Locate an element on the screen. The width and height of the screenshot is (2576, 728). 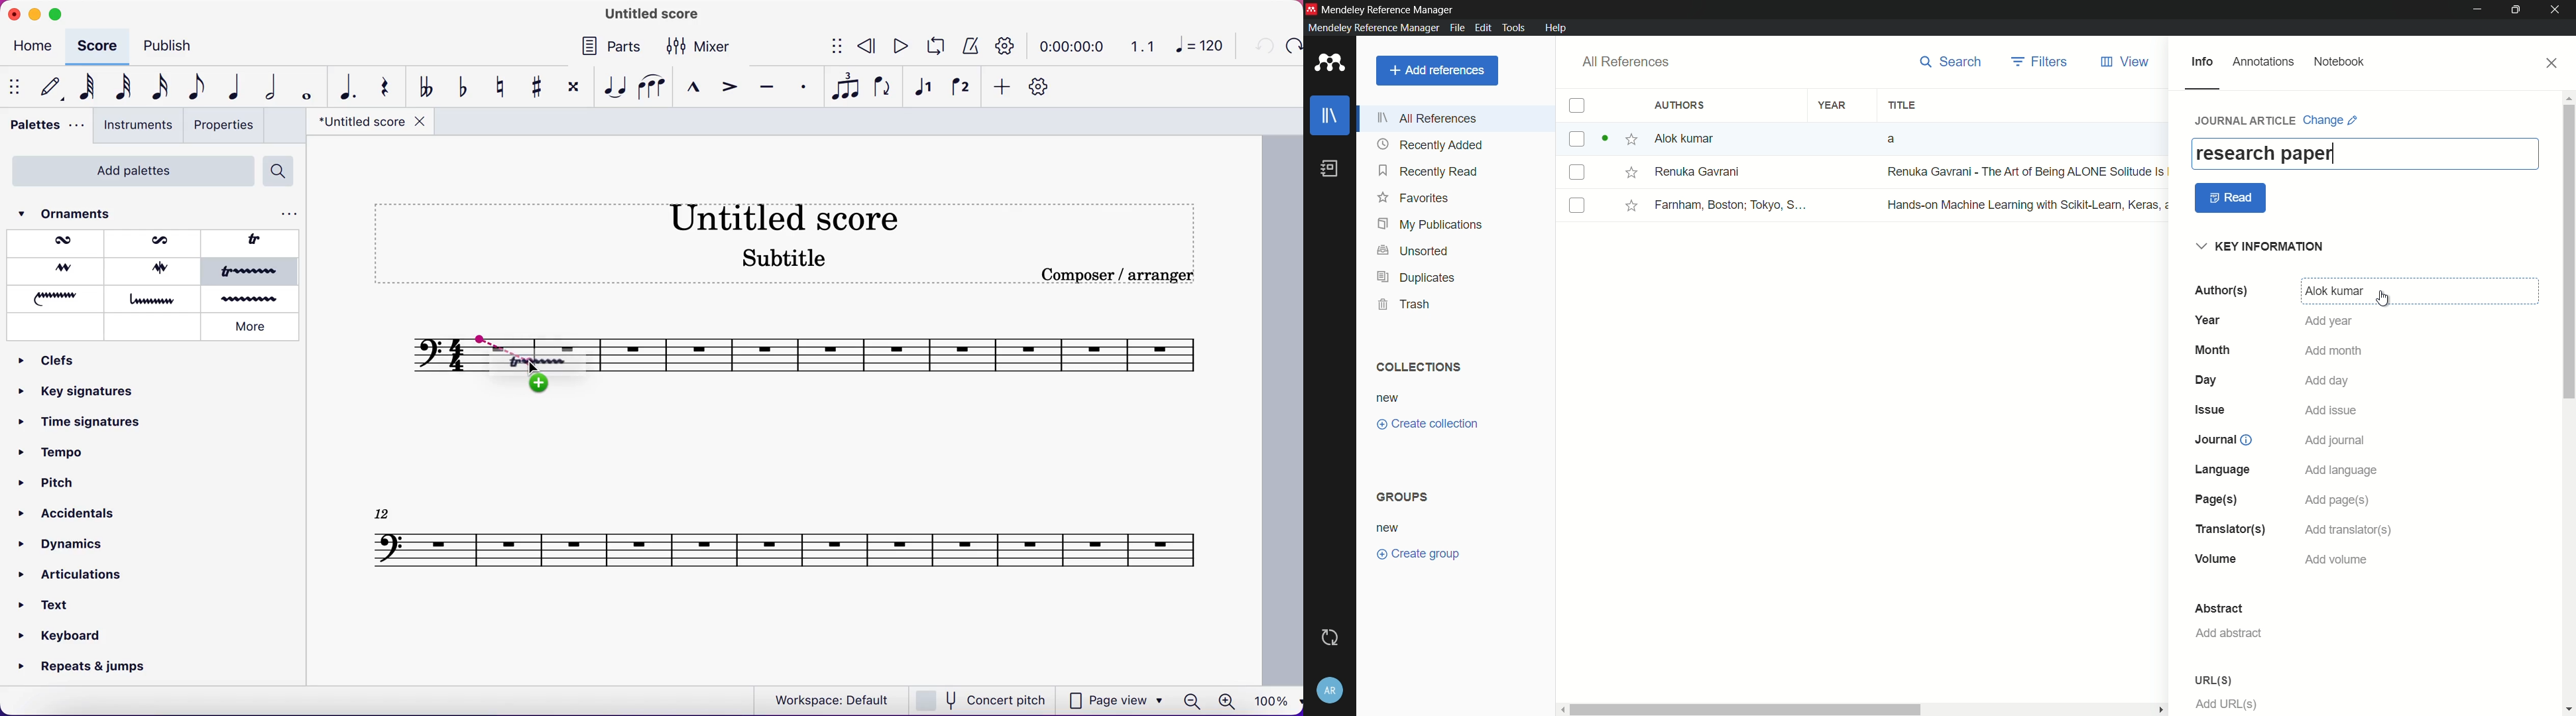
new is located at coordinates (1389, 529).